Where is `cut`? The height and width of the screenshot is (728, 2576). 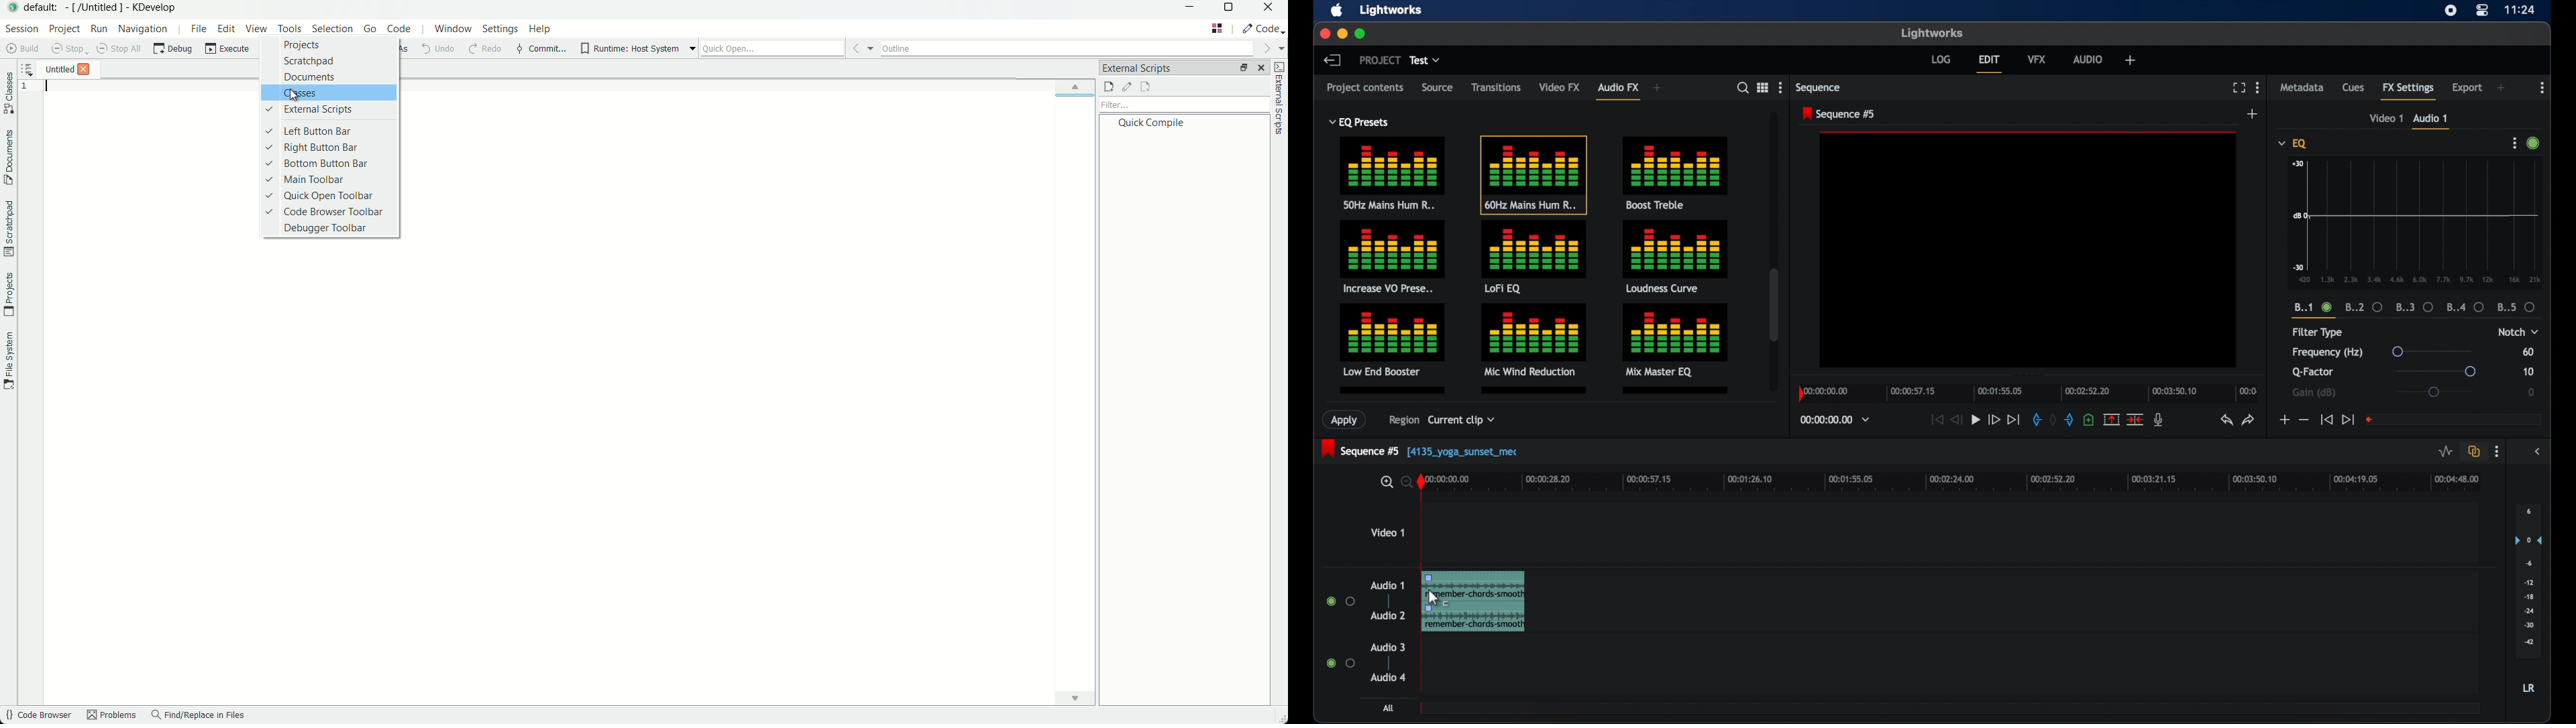 cut is located at coordinates (2135, 420).